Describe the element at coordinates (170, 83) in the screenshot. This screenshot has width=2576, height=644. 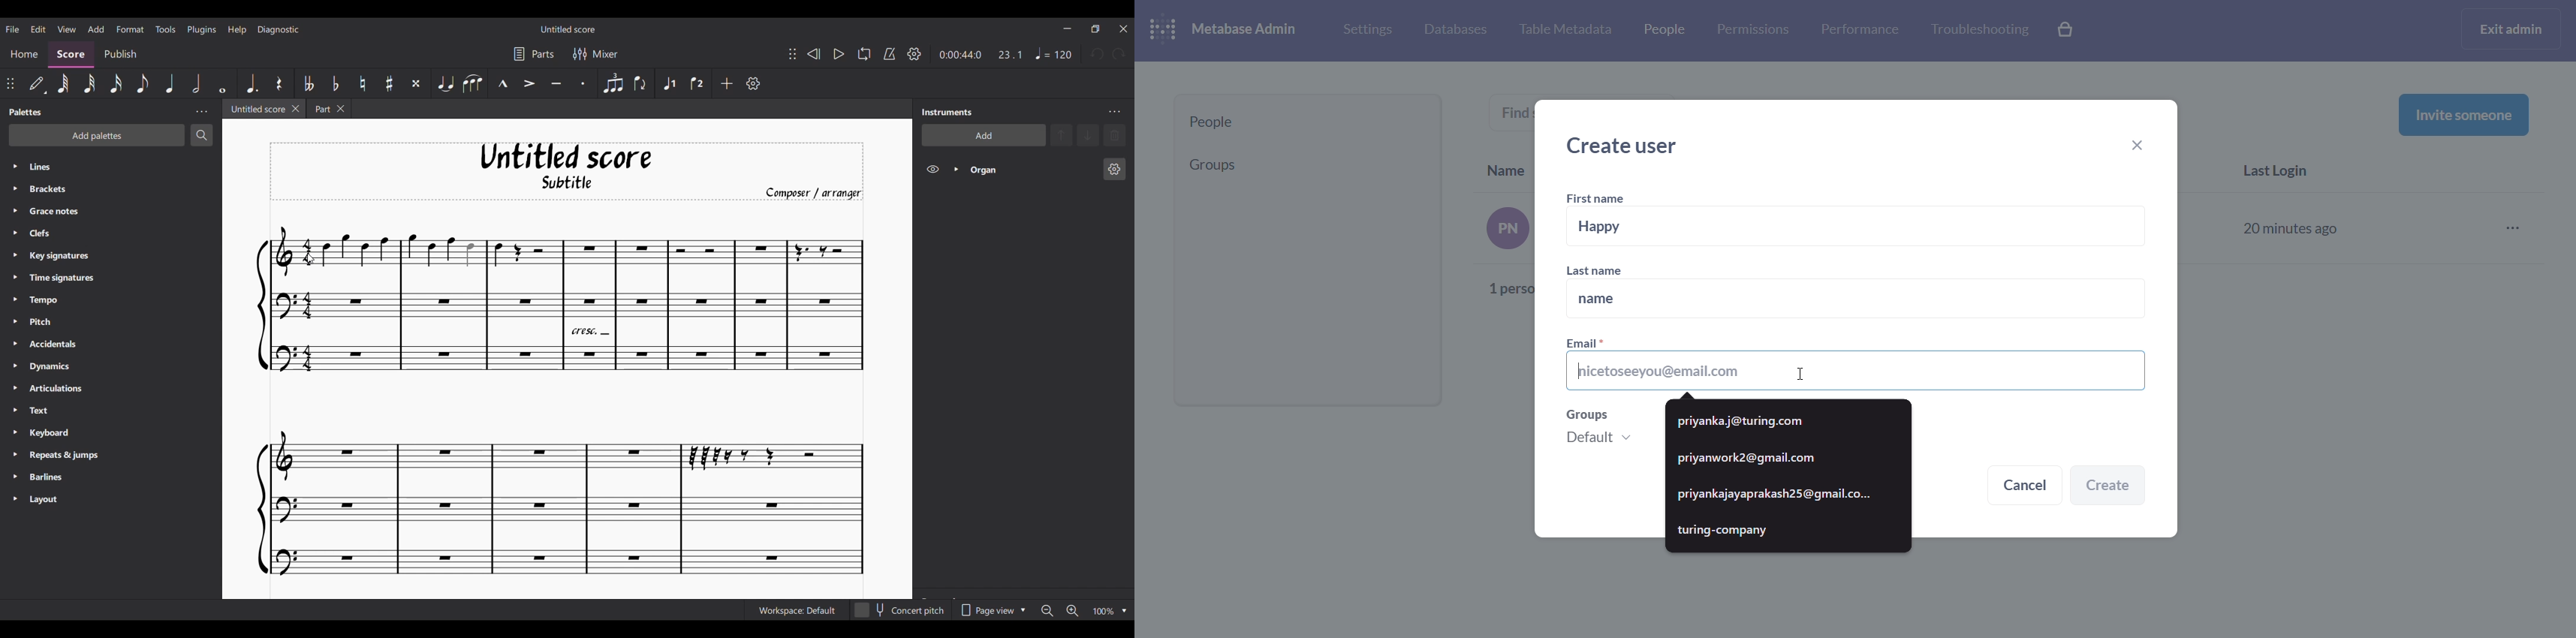
I see `Quarter note` at that location.